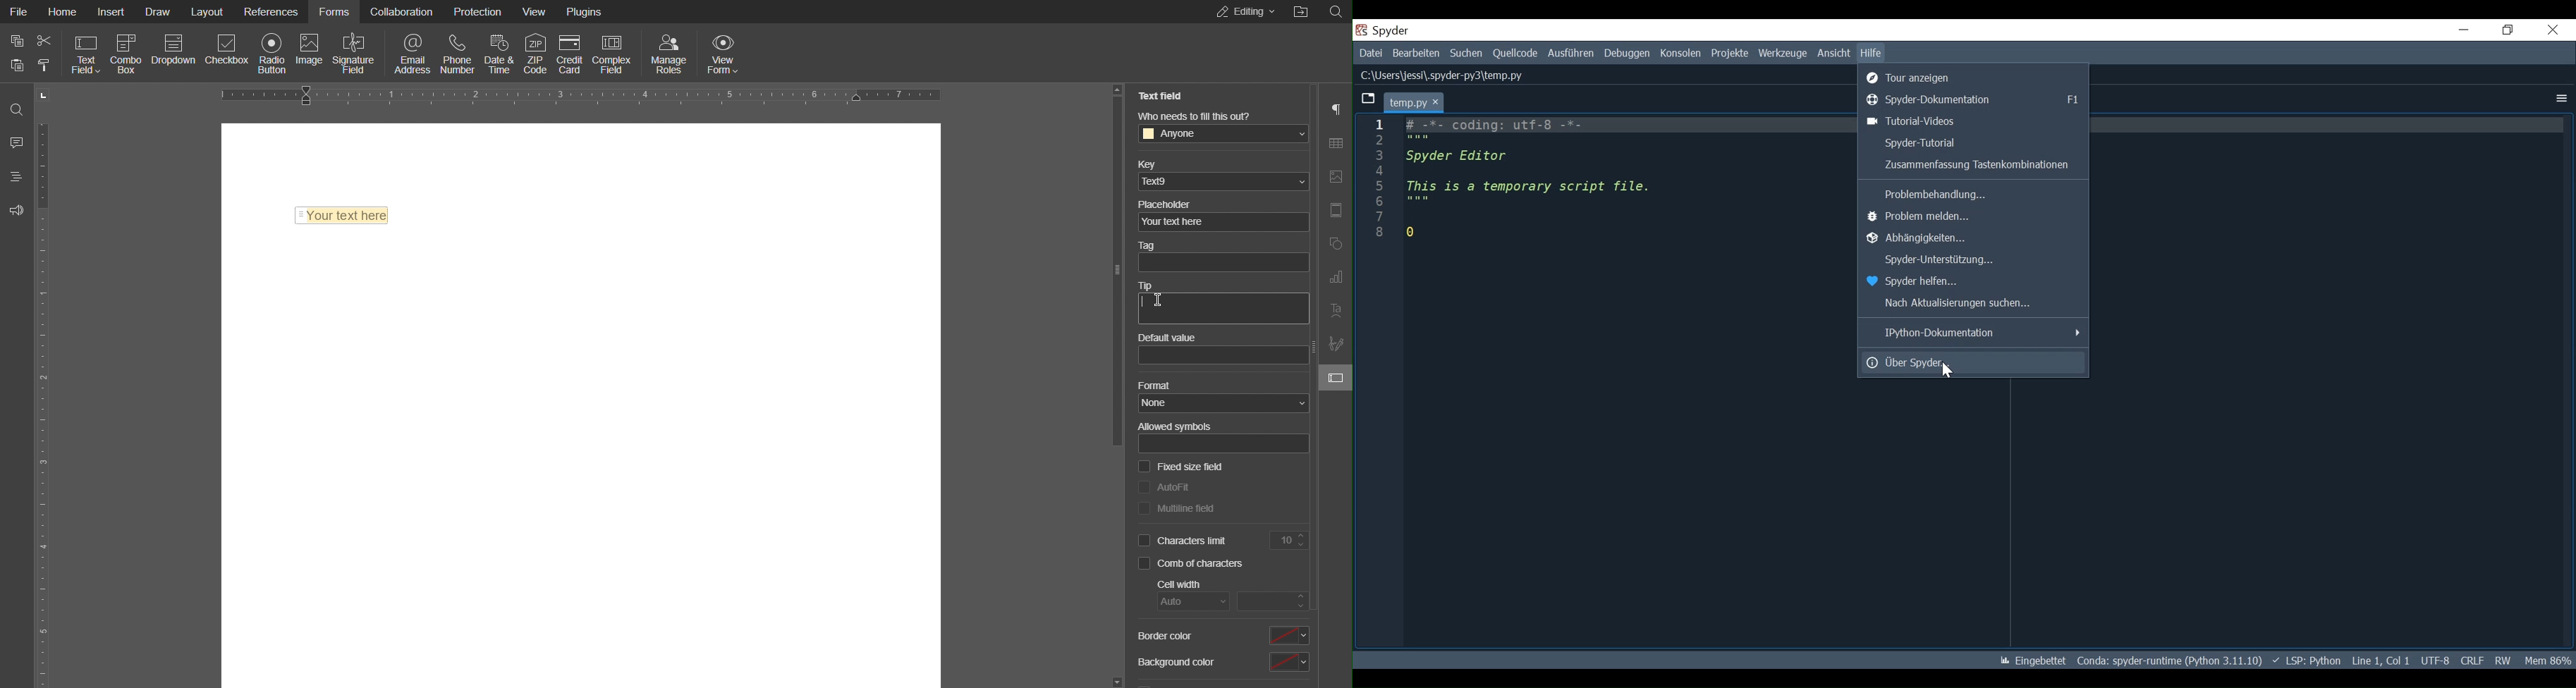 The image size is (2576, 700). Describe the element at coordinates (1170, 204) in the screenshot. I see `Placeholder` at that location.